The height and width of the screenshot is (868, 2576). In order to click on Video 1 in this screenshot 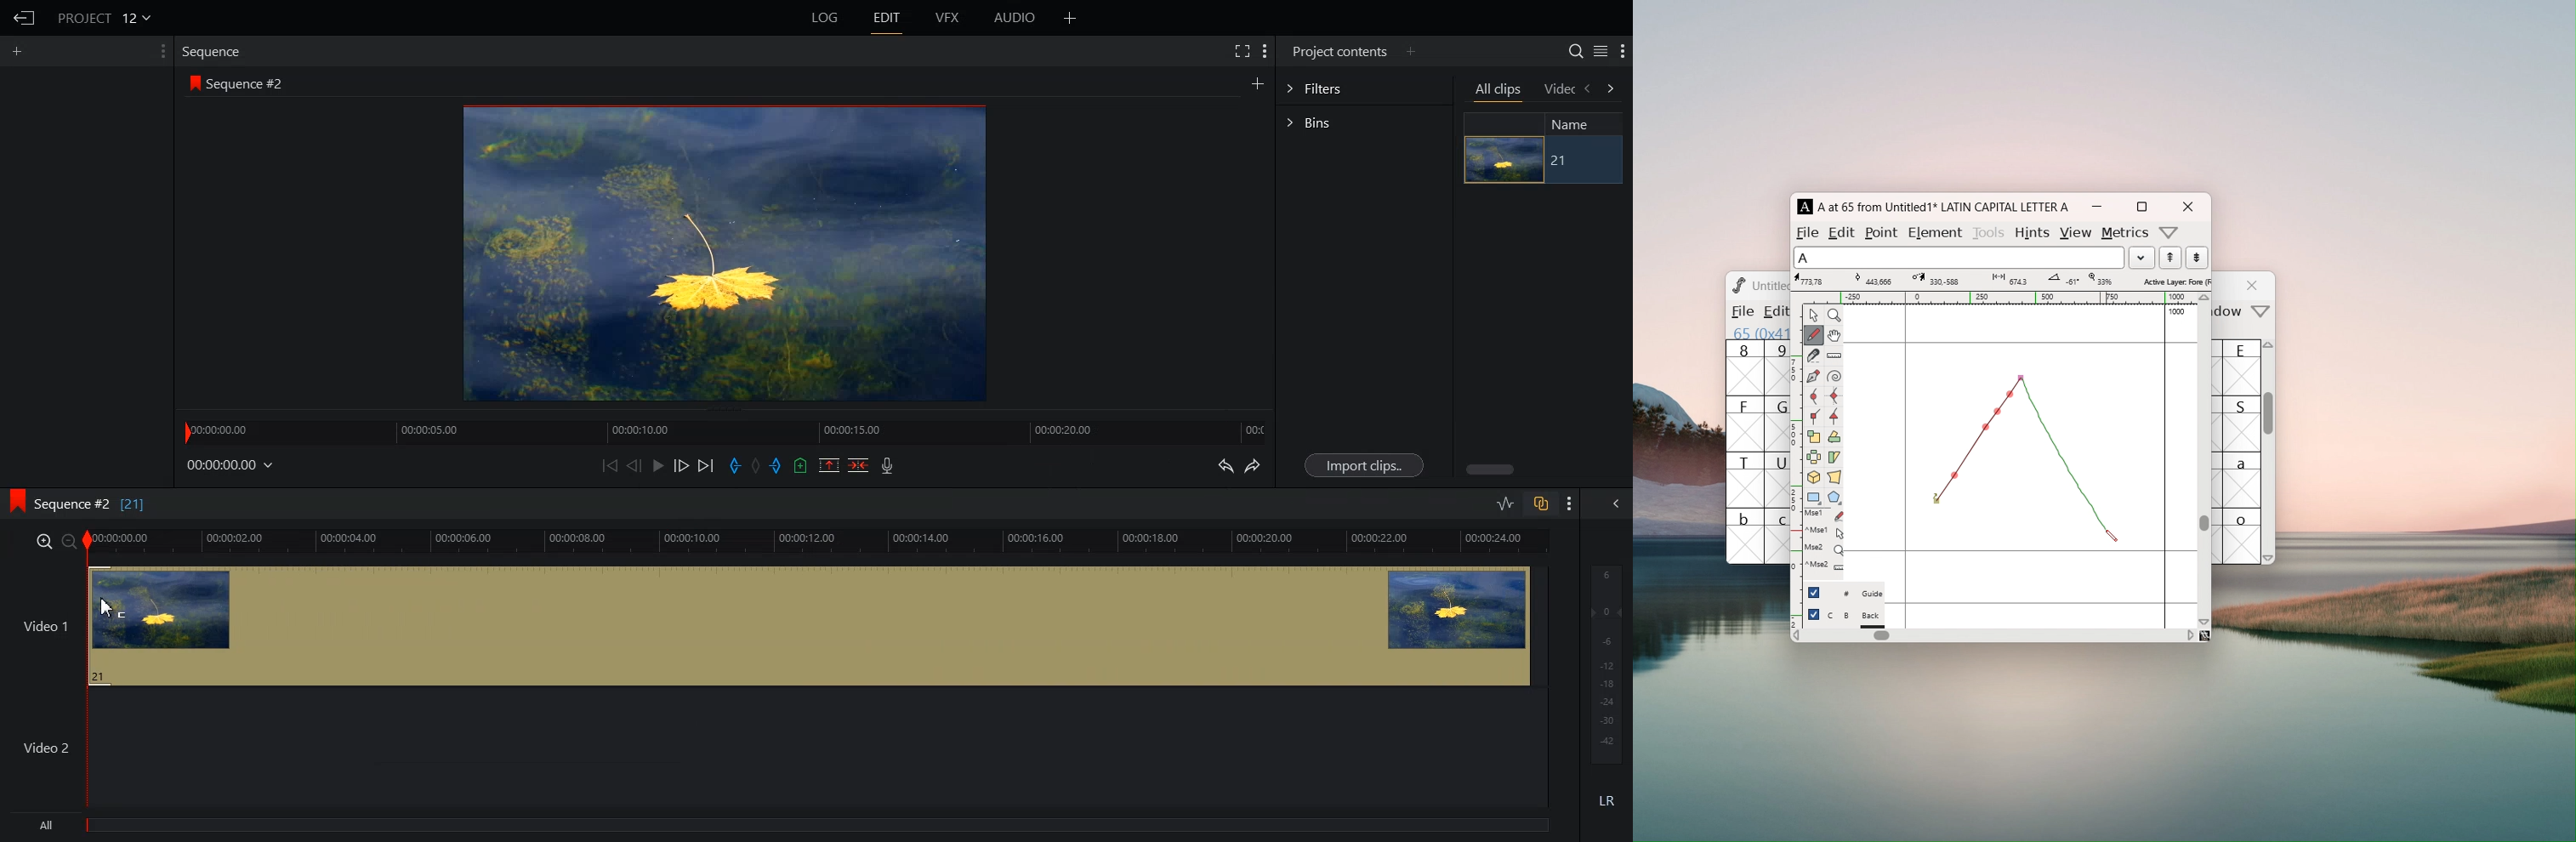, I will do `click(776, 626)`.